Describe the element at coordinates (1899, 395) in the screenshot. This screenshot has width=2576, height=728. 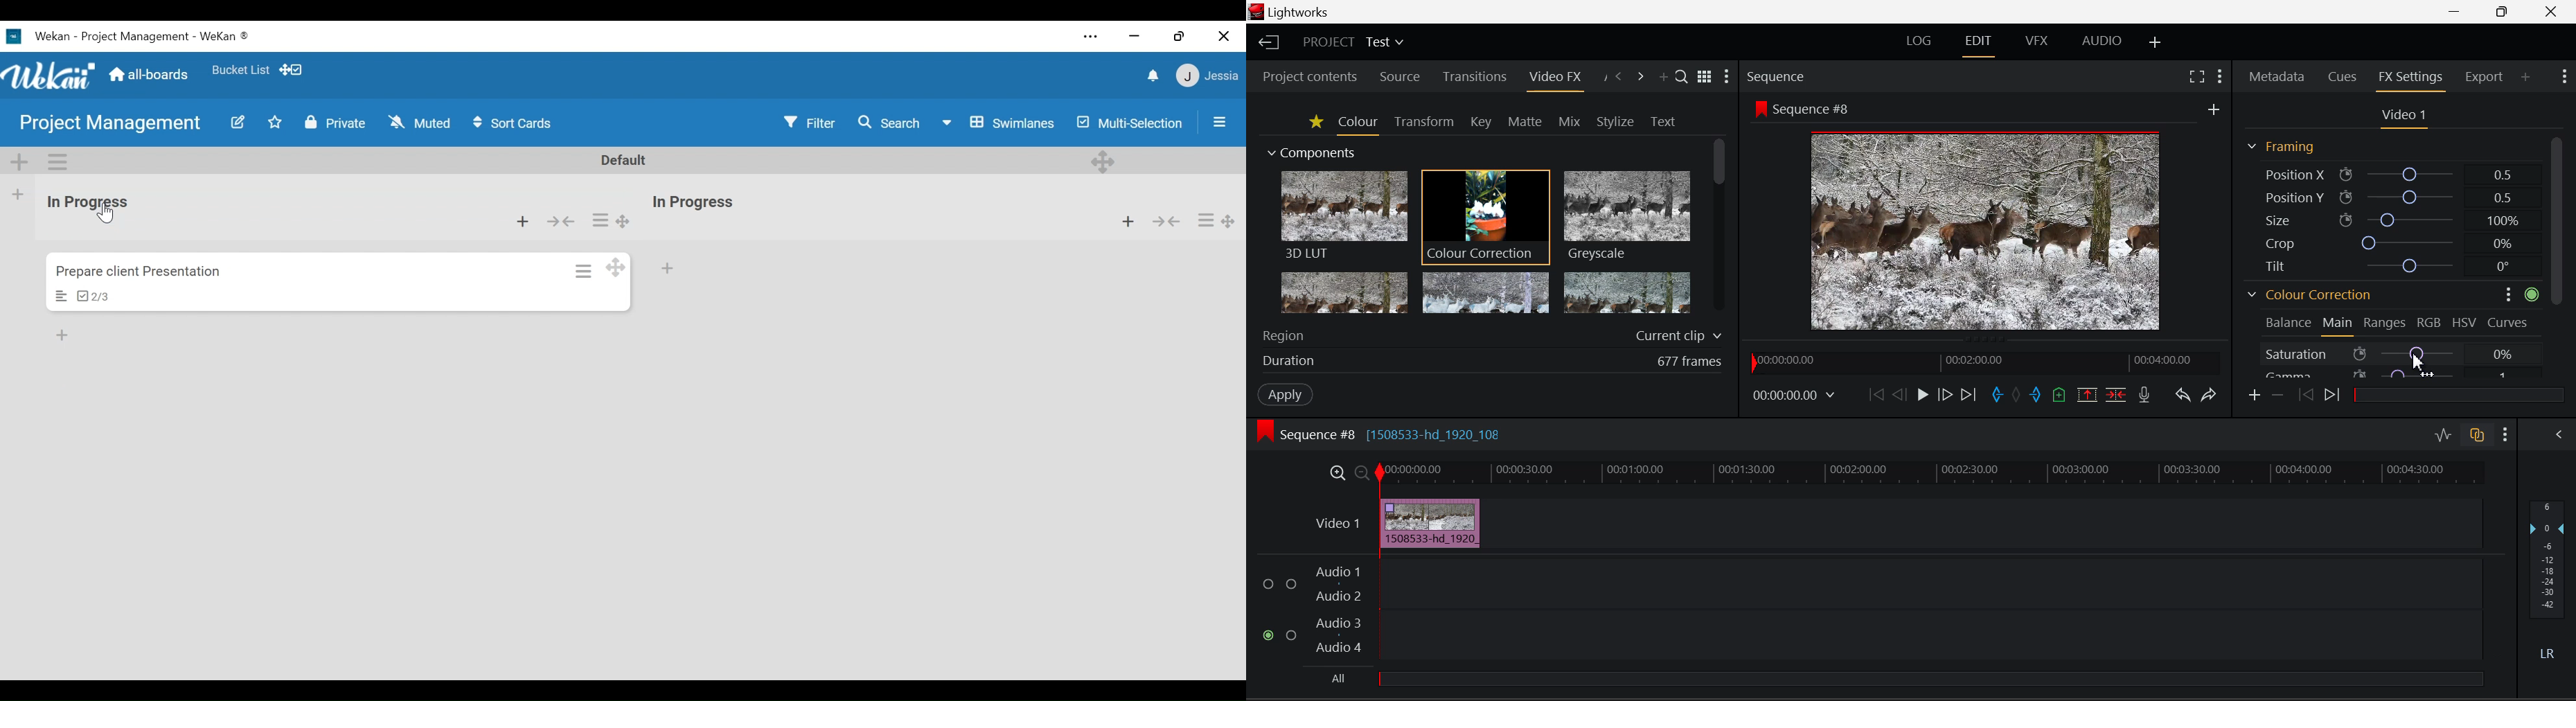
I see `Go Back` at that location.